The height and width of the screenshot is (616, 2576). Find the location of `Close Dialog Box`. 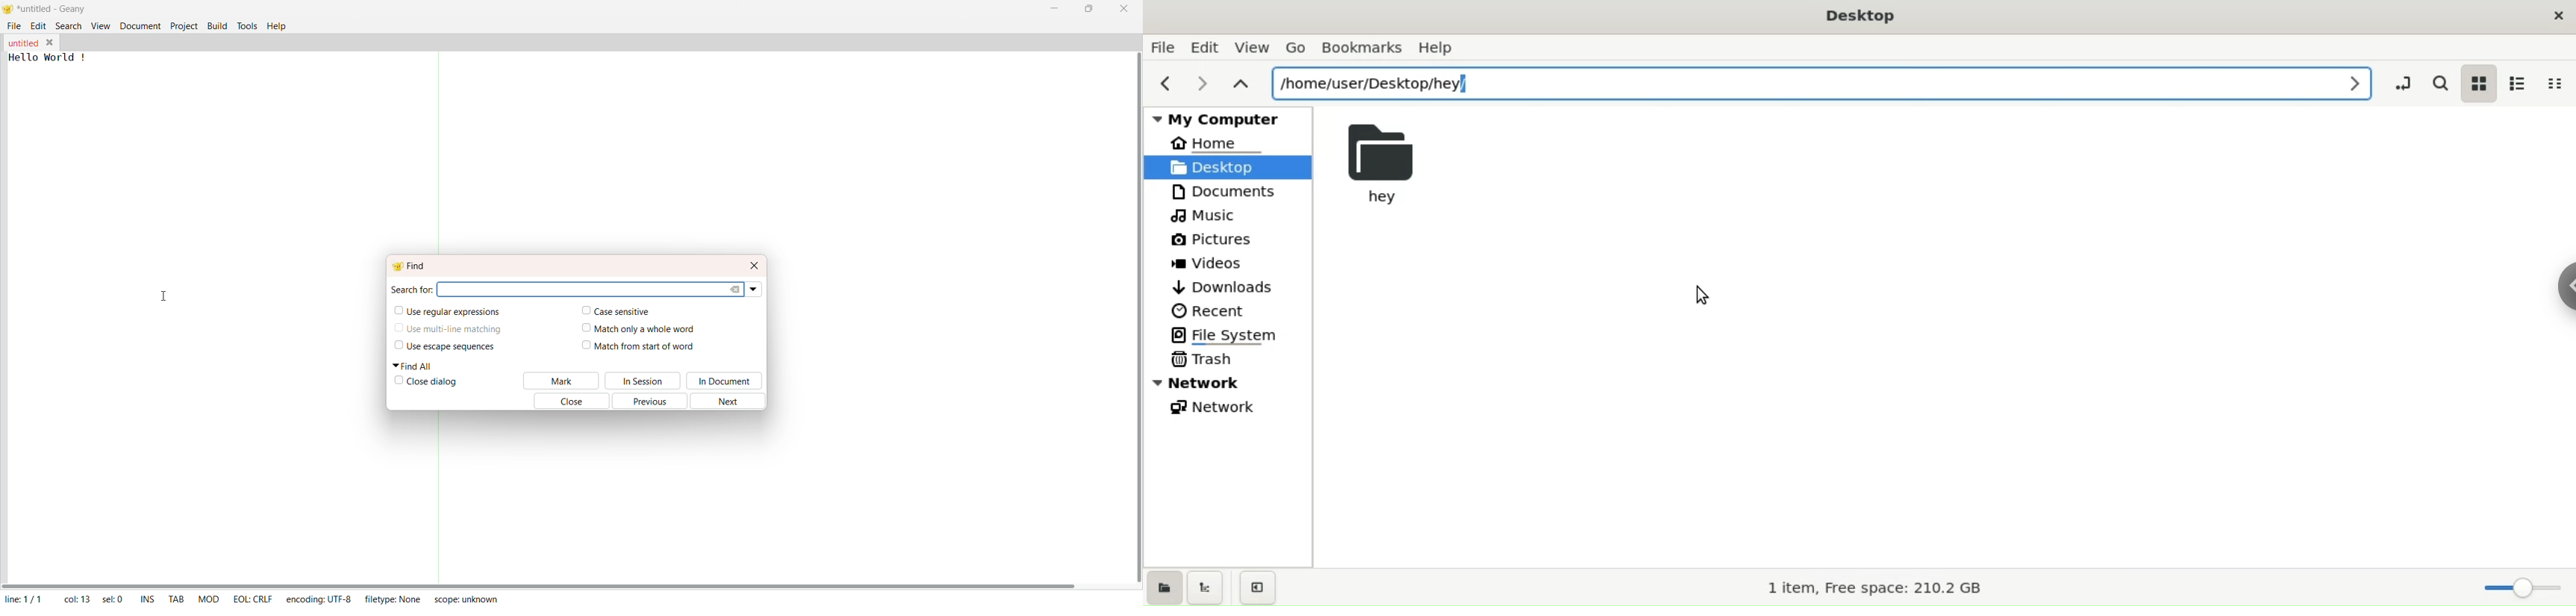

Close Dialog Box is located at coordinates (754, 264).